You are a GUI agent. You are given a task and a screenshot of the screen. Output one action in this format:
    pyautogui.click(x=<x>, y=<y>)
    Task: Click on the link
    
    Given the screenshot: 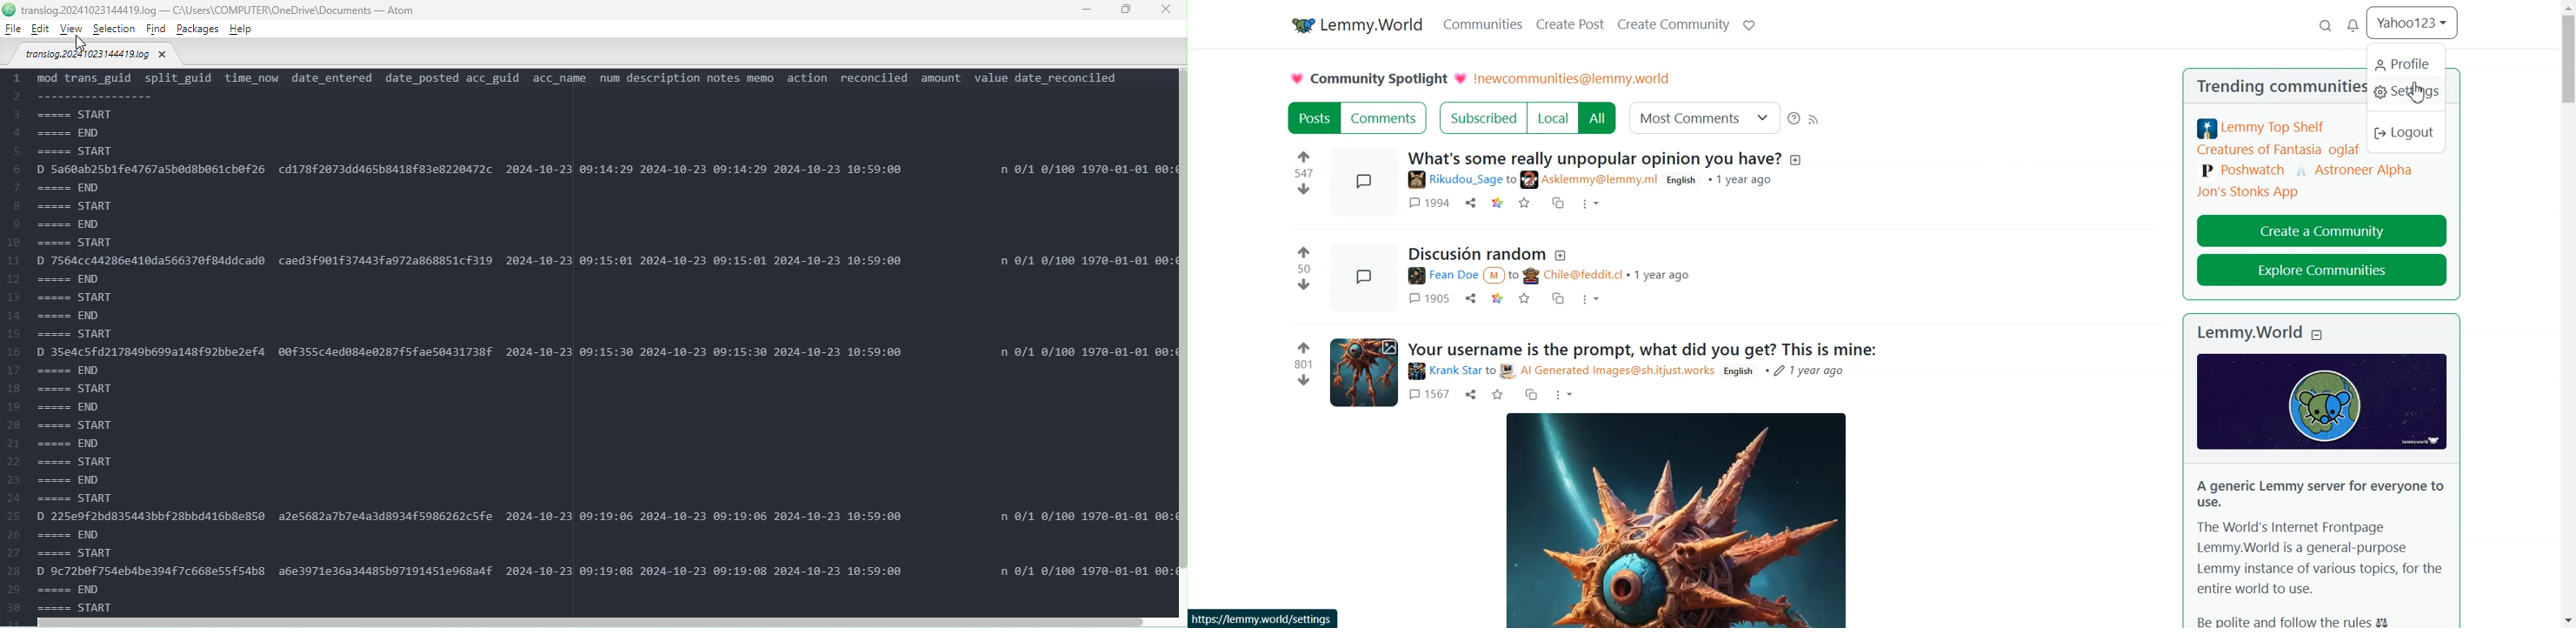 What is the action you would take?
    pyautogui.click(x=1499, y=300)
    